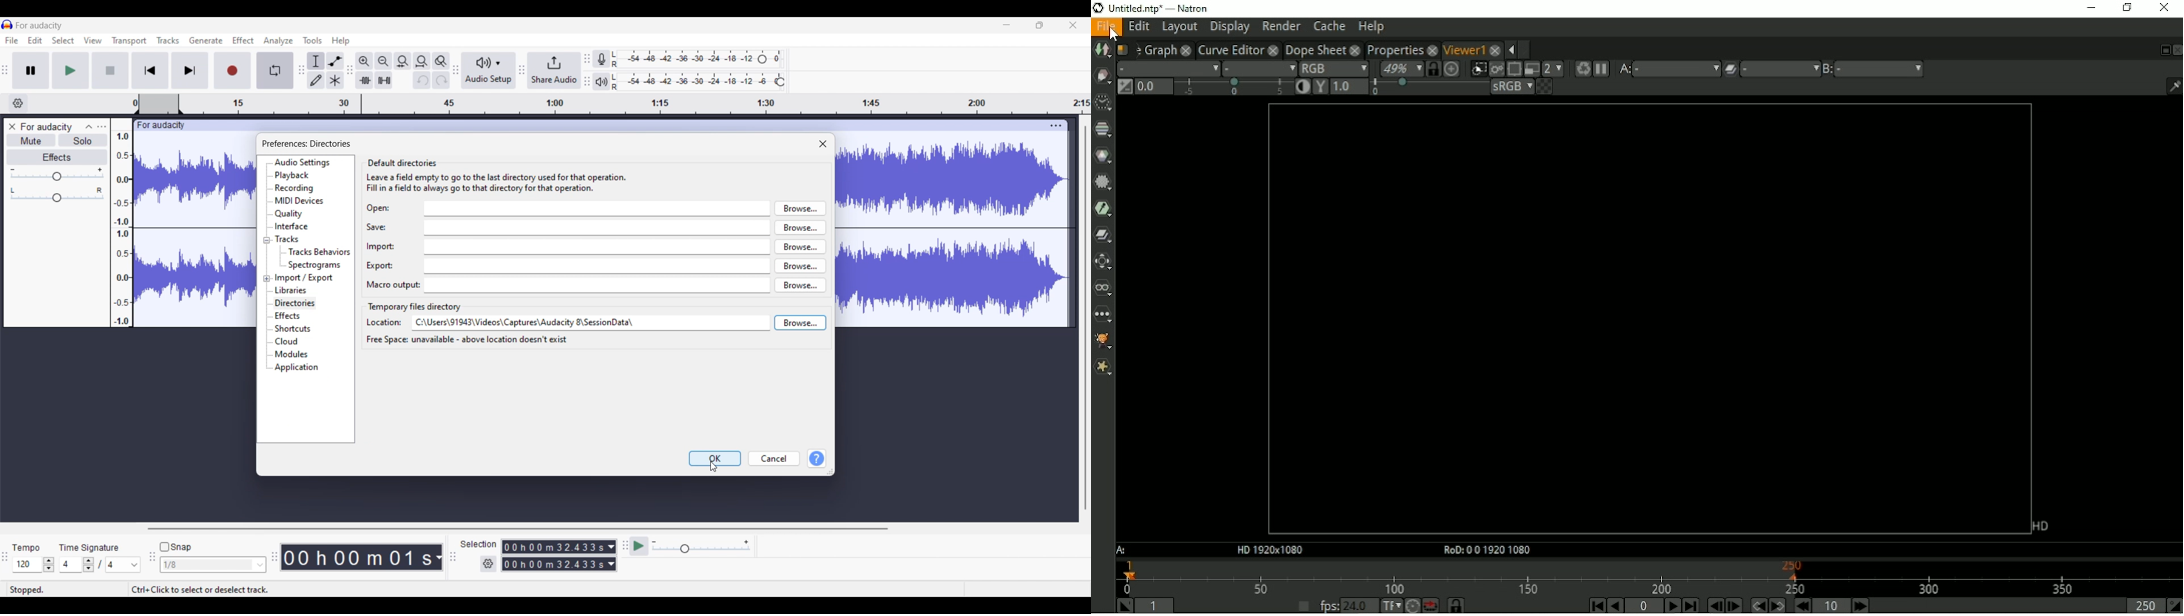 Image resolution: width=2184 pixels, height=616 pixels. What do you see at coordinates (377, 227) in the screenshot?
I see `Indicates text box for save` at bounding box center [377, 227].